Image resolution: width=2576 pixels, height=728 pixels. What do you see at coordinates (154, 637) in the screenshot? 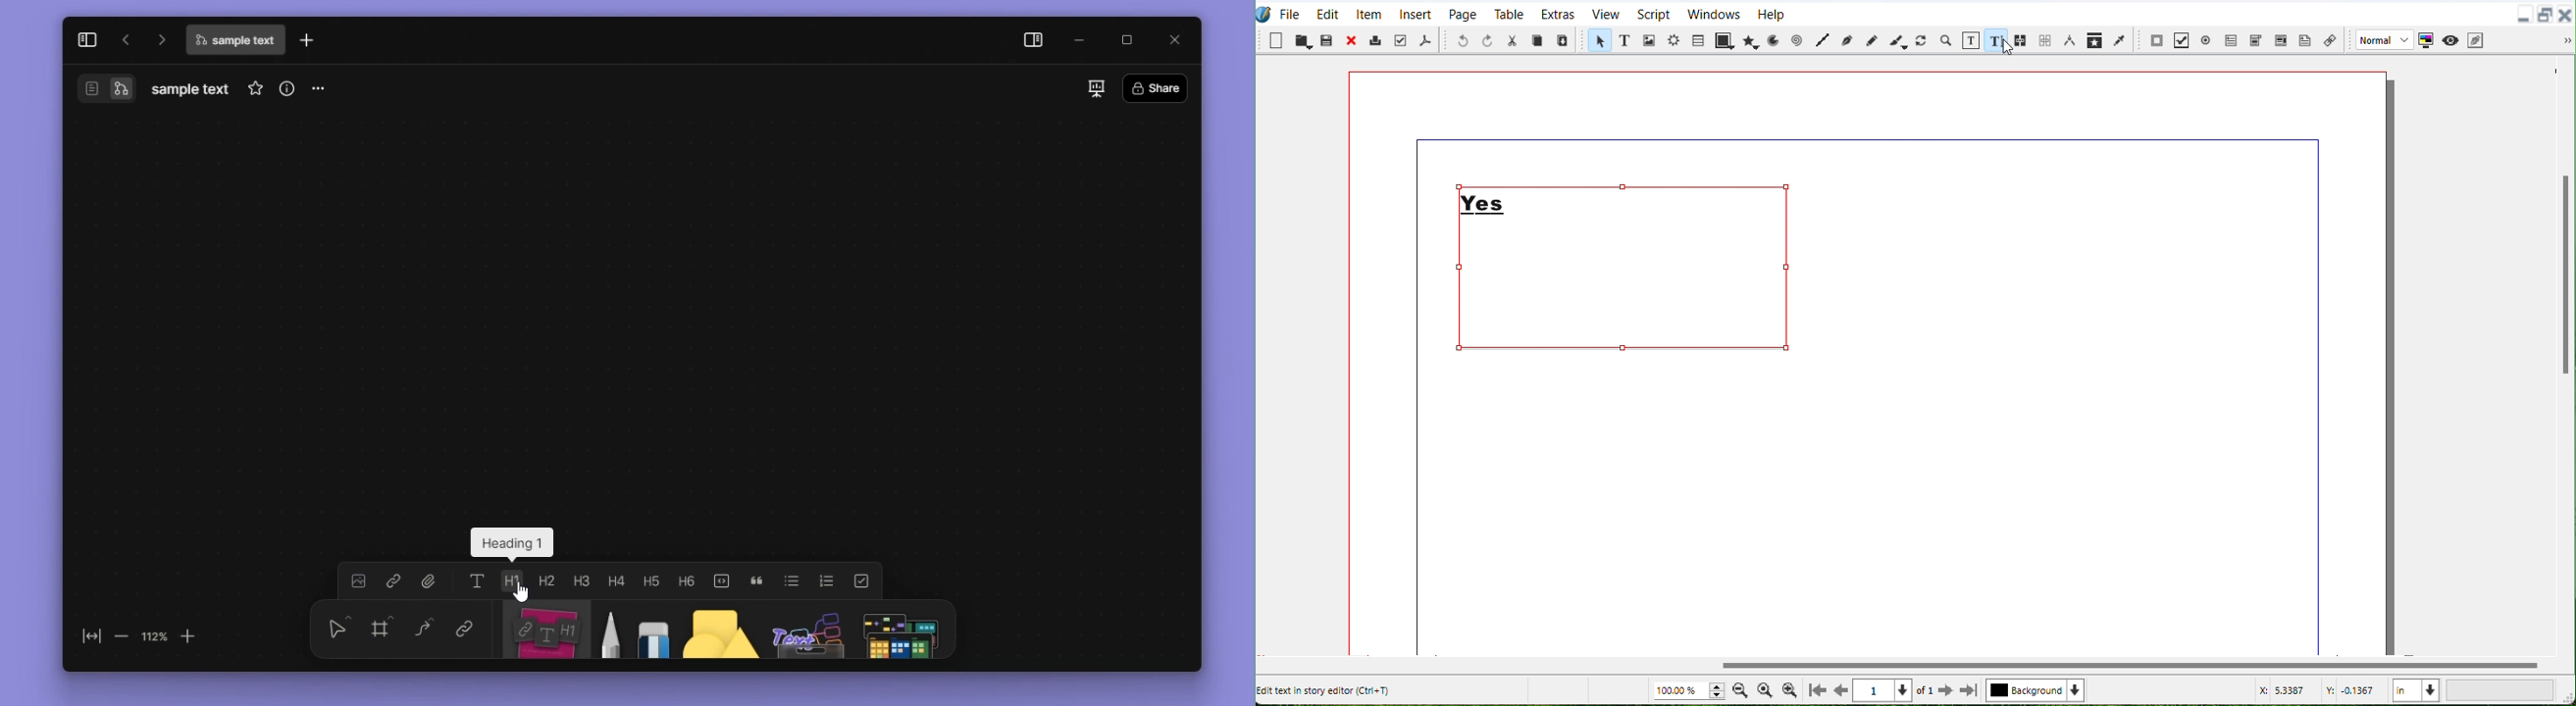
I see `112%` at bounding box center [154, 637].